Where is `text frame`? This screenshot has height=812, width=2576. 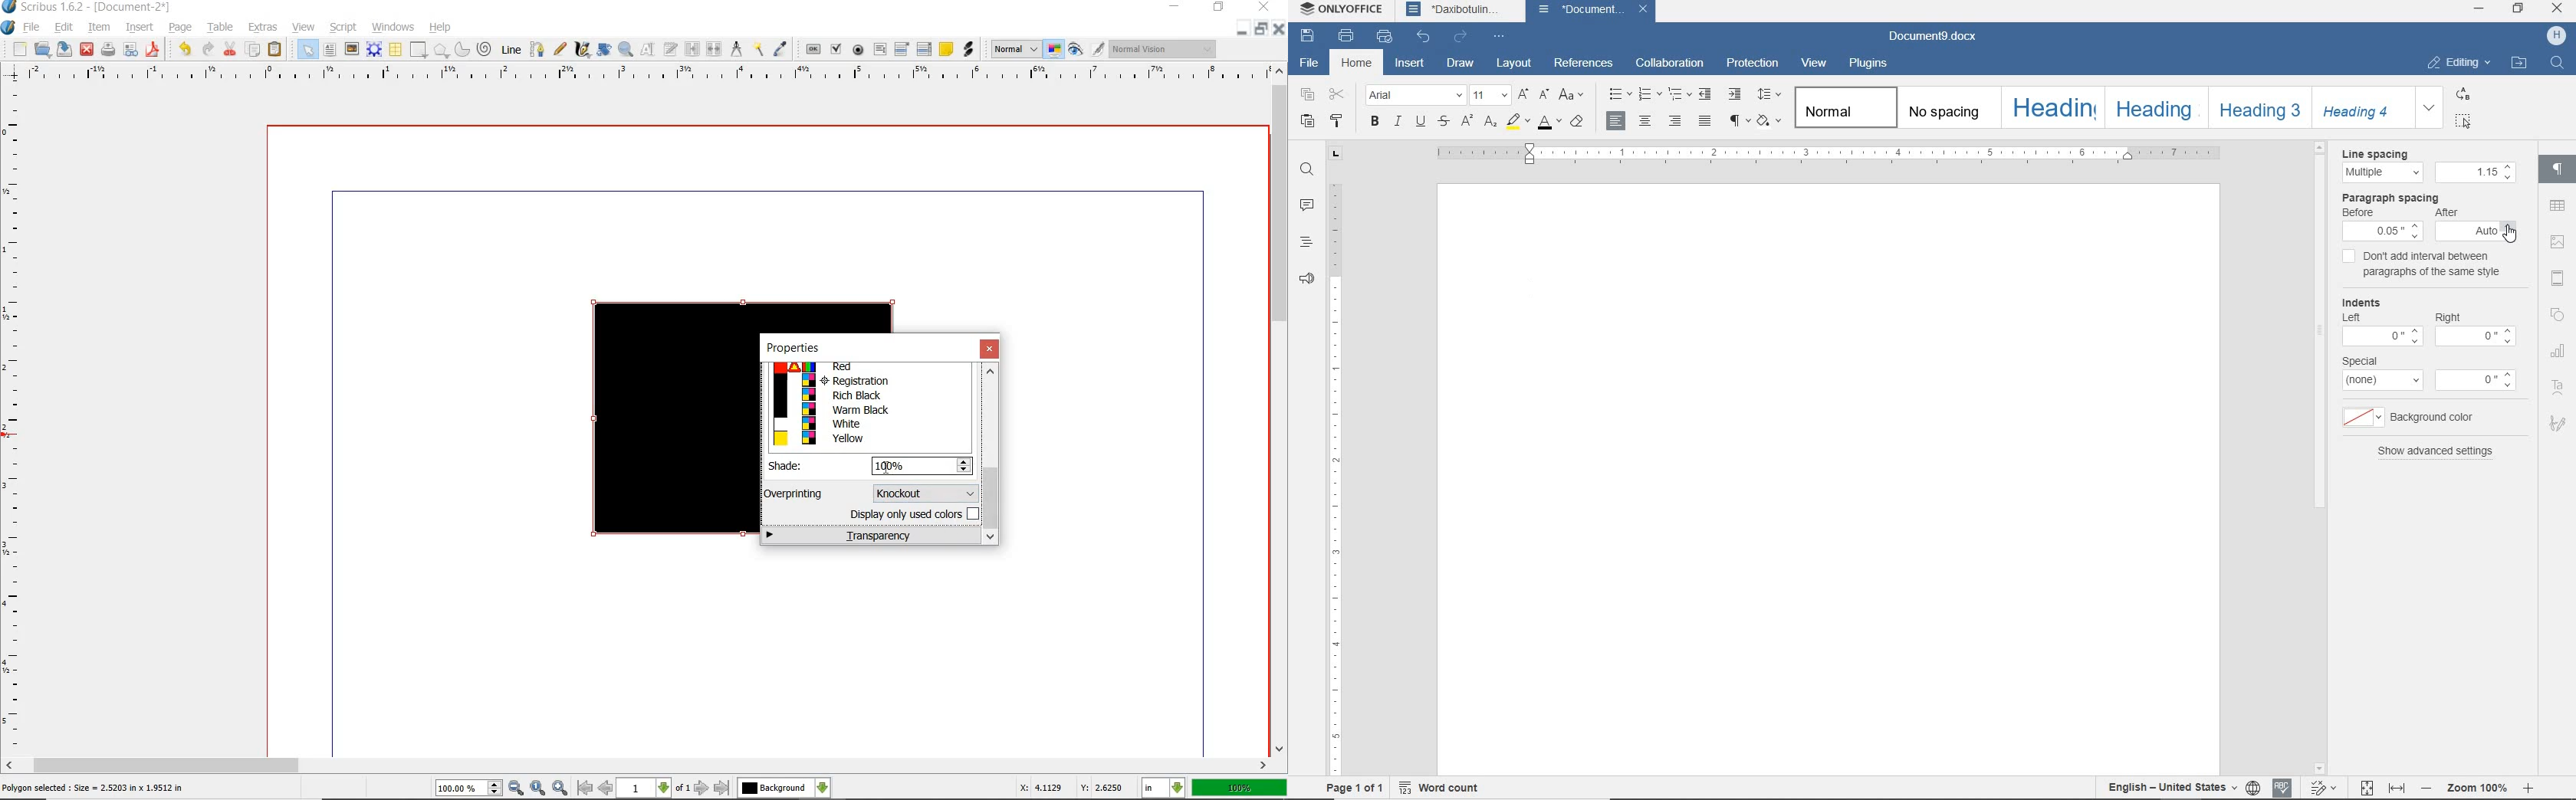 text frame is located at coordinates (332, 49).